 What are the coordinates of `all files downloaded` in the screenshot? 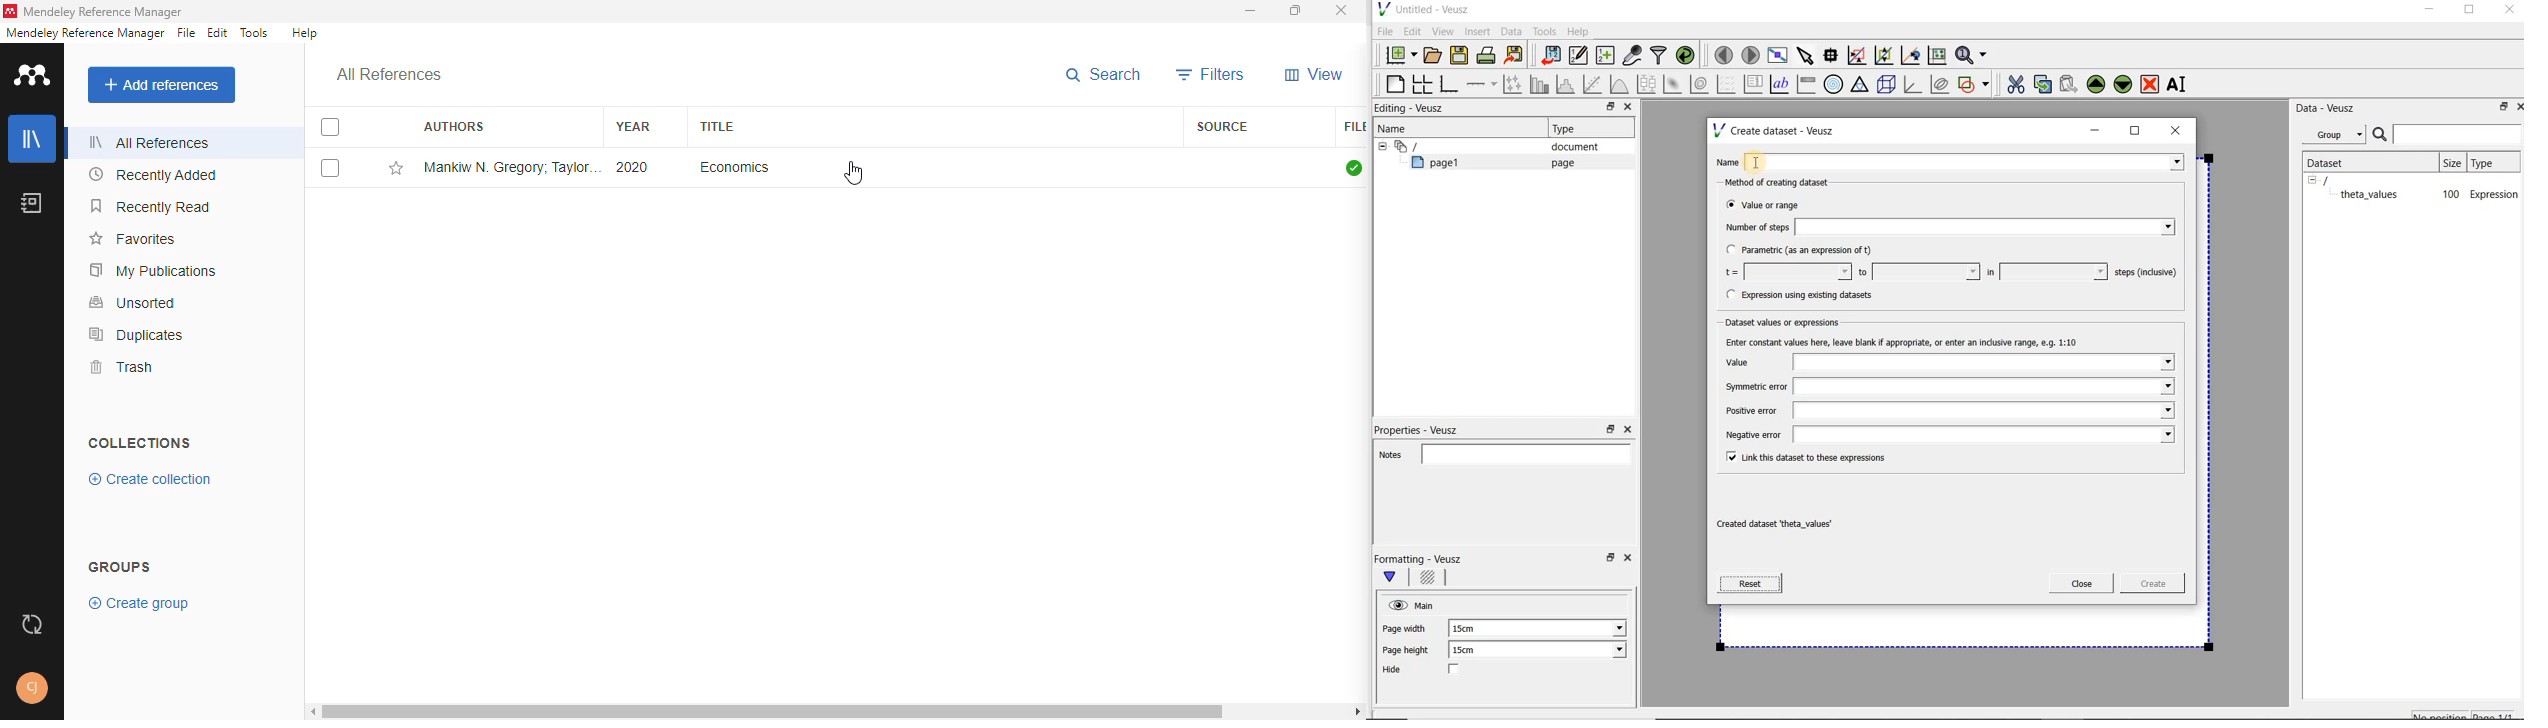 It's located at (1353, 167).